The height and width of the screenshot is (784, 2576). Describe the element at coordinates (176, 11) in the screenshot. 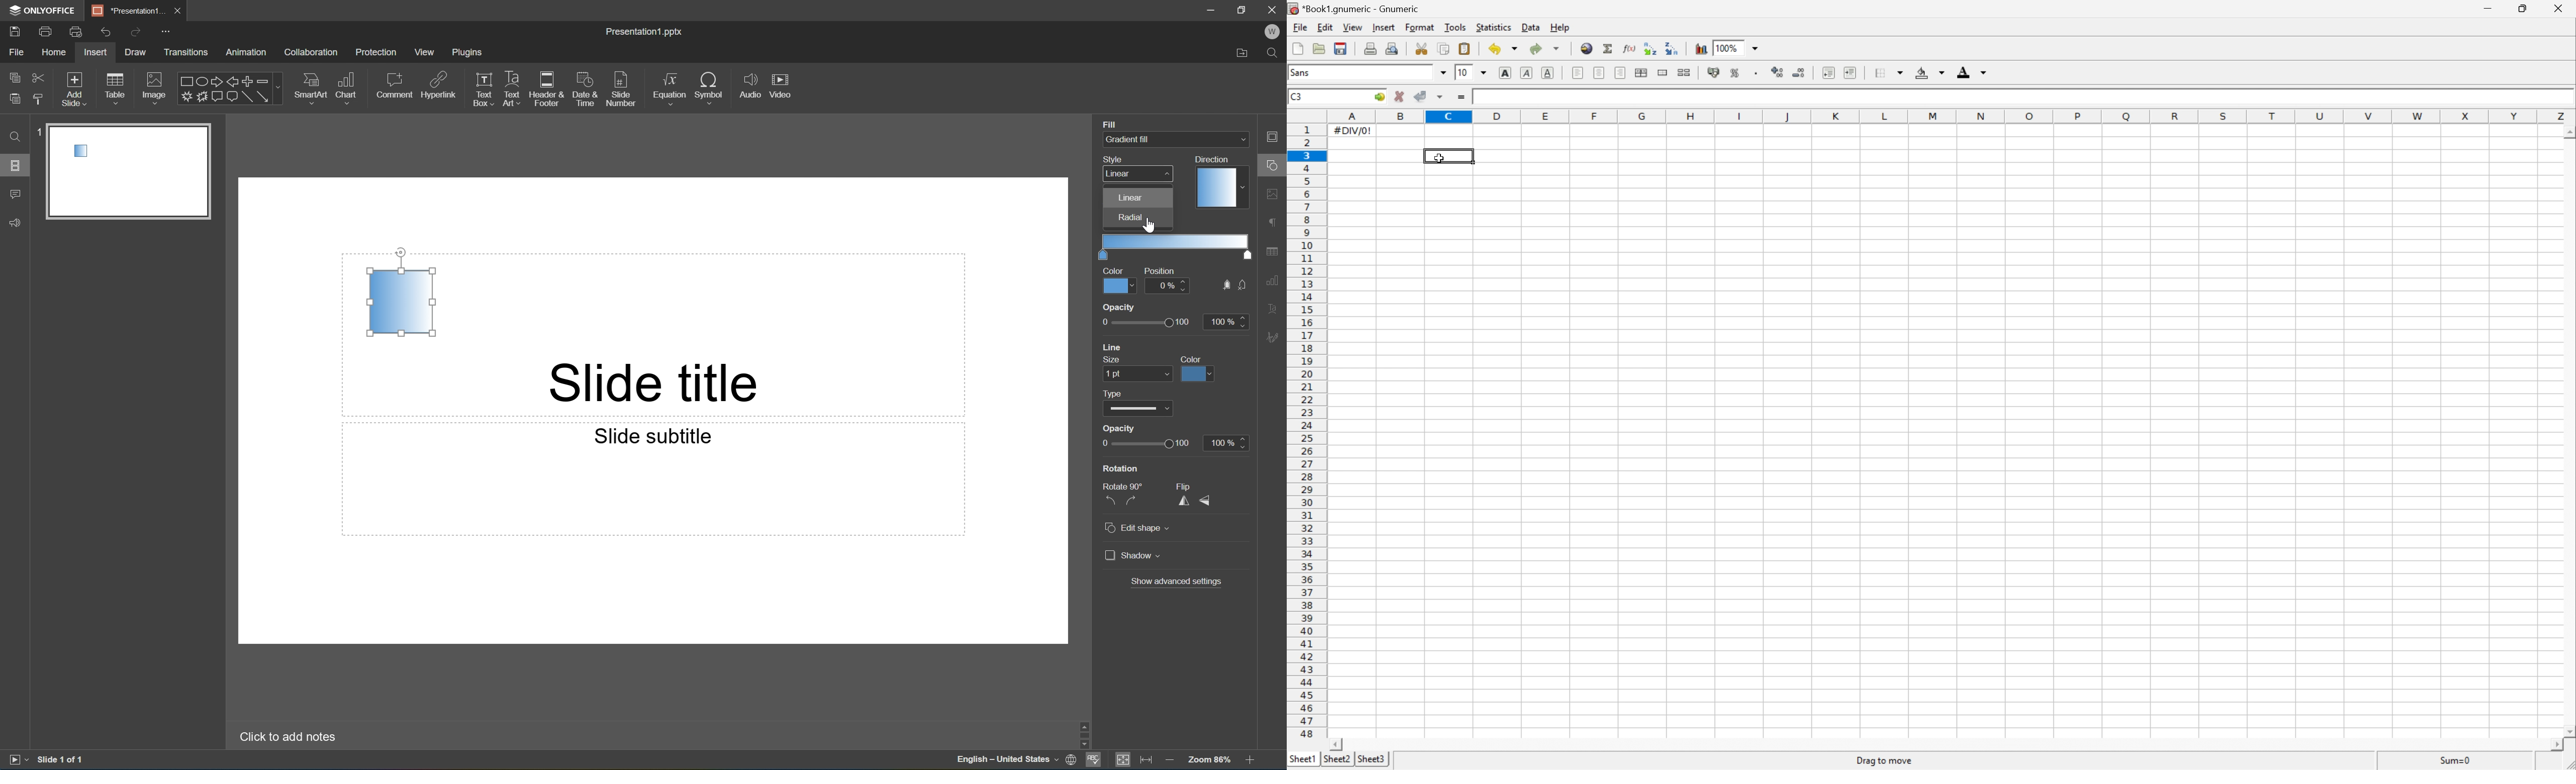

I see `Close` at that location.